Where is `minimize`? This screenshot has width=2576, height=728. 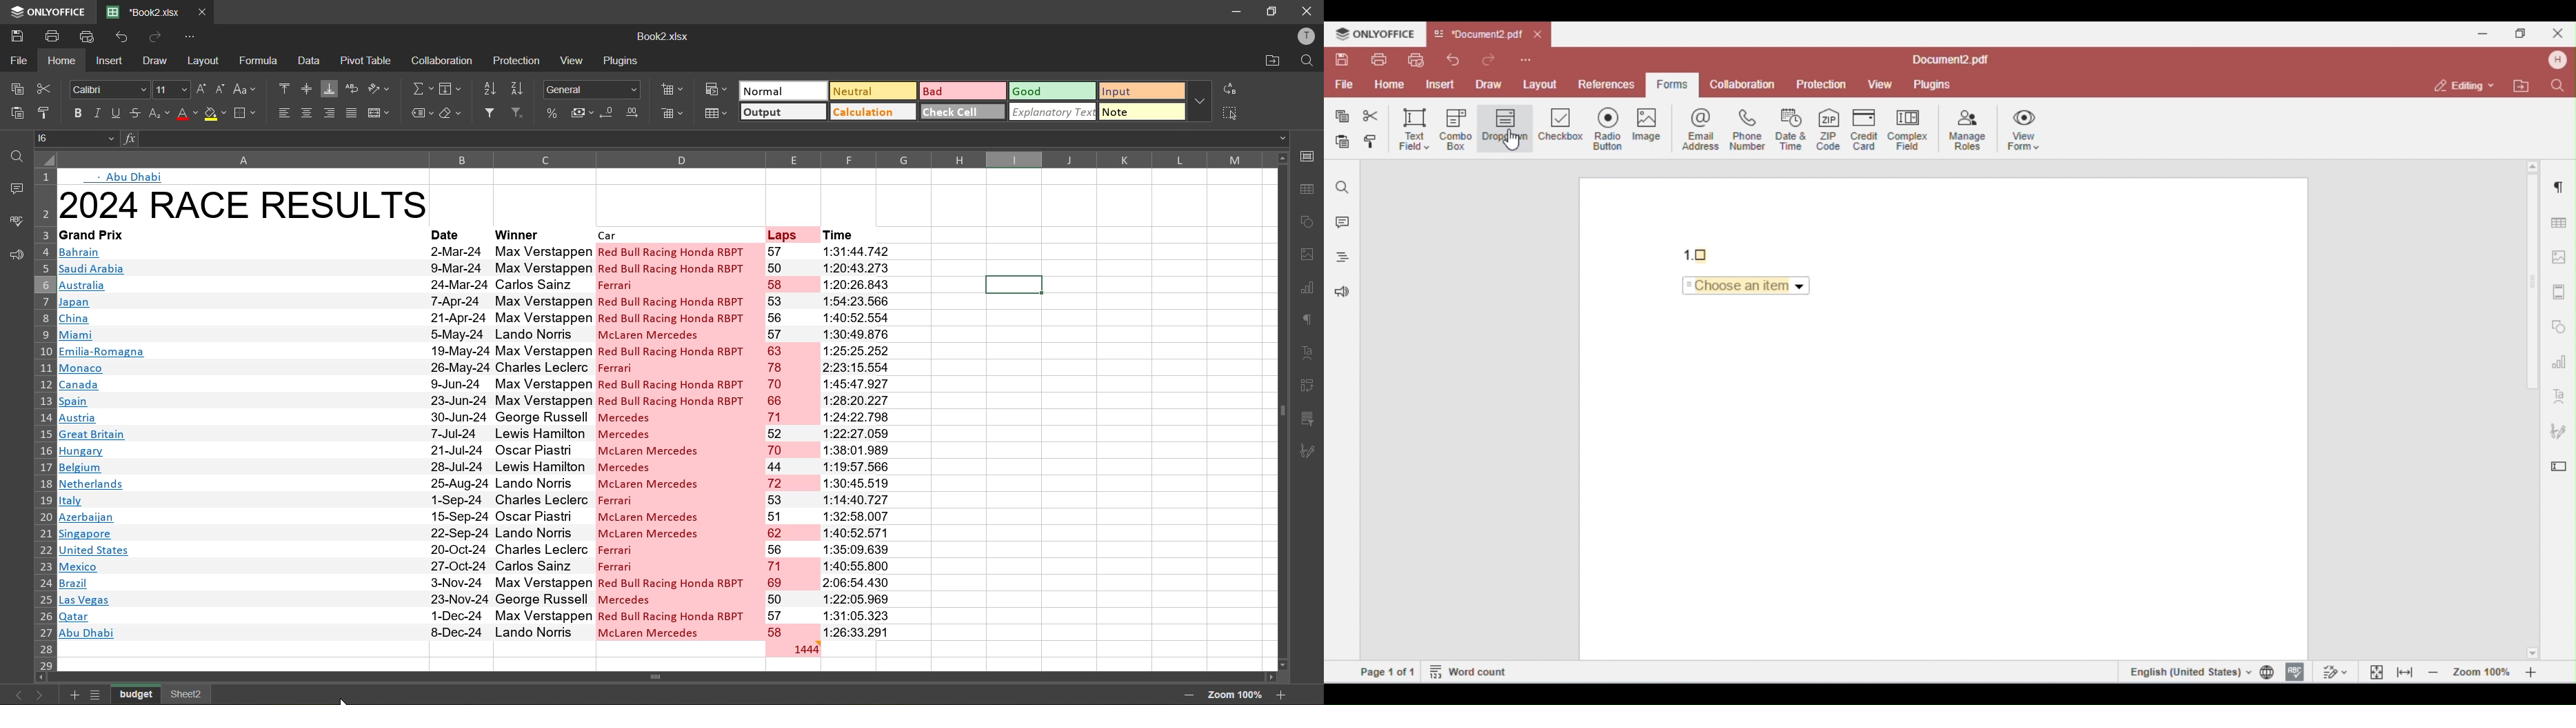 minimize is located at coordinates (1231, 12).